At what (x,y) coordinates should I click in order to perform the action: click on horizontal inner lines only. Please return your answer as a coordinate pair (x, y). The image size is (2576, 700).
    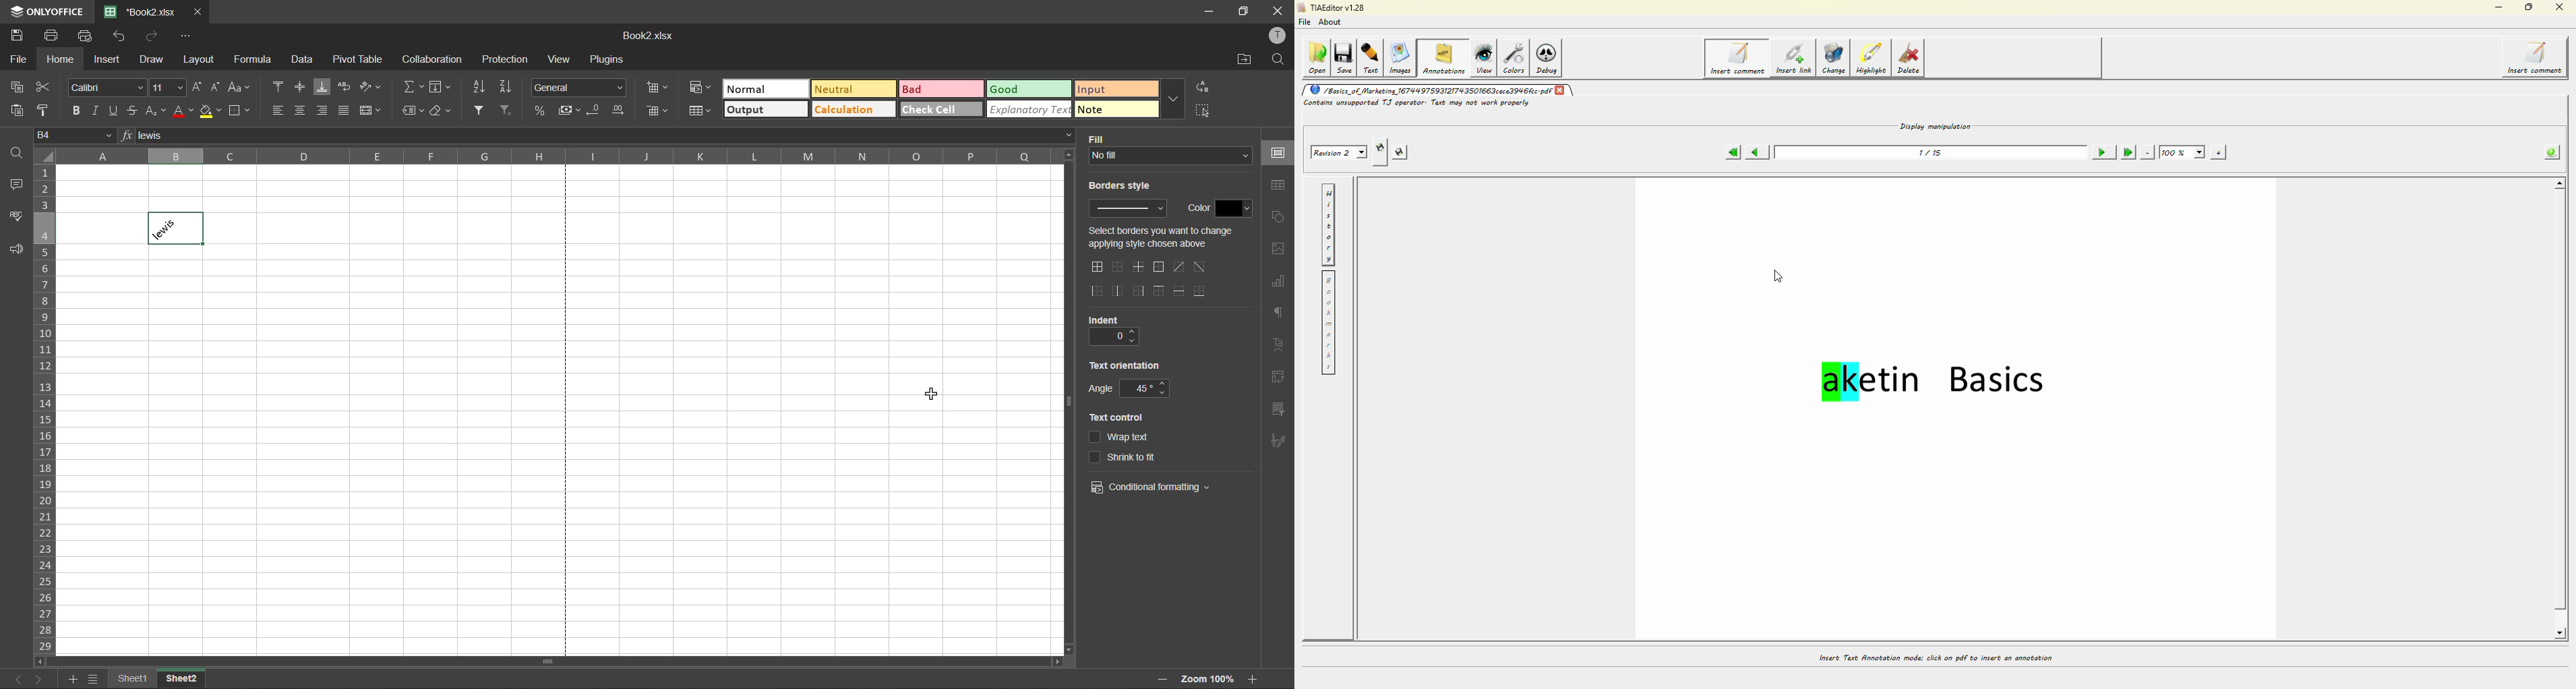
    Looking at the image, I should click on (1181, 291).